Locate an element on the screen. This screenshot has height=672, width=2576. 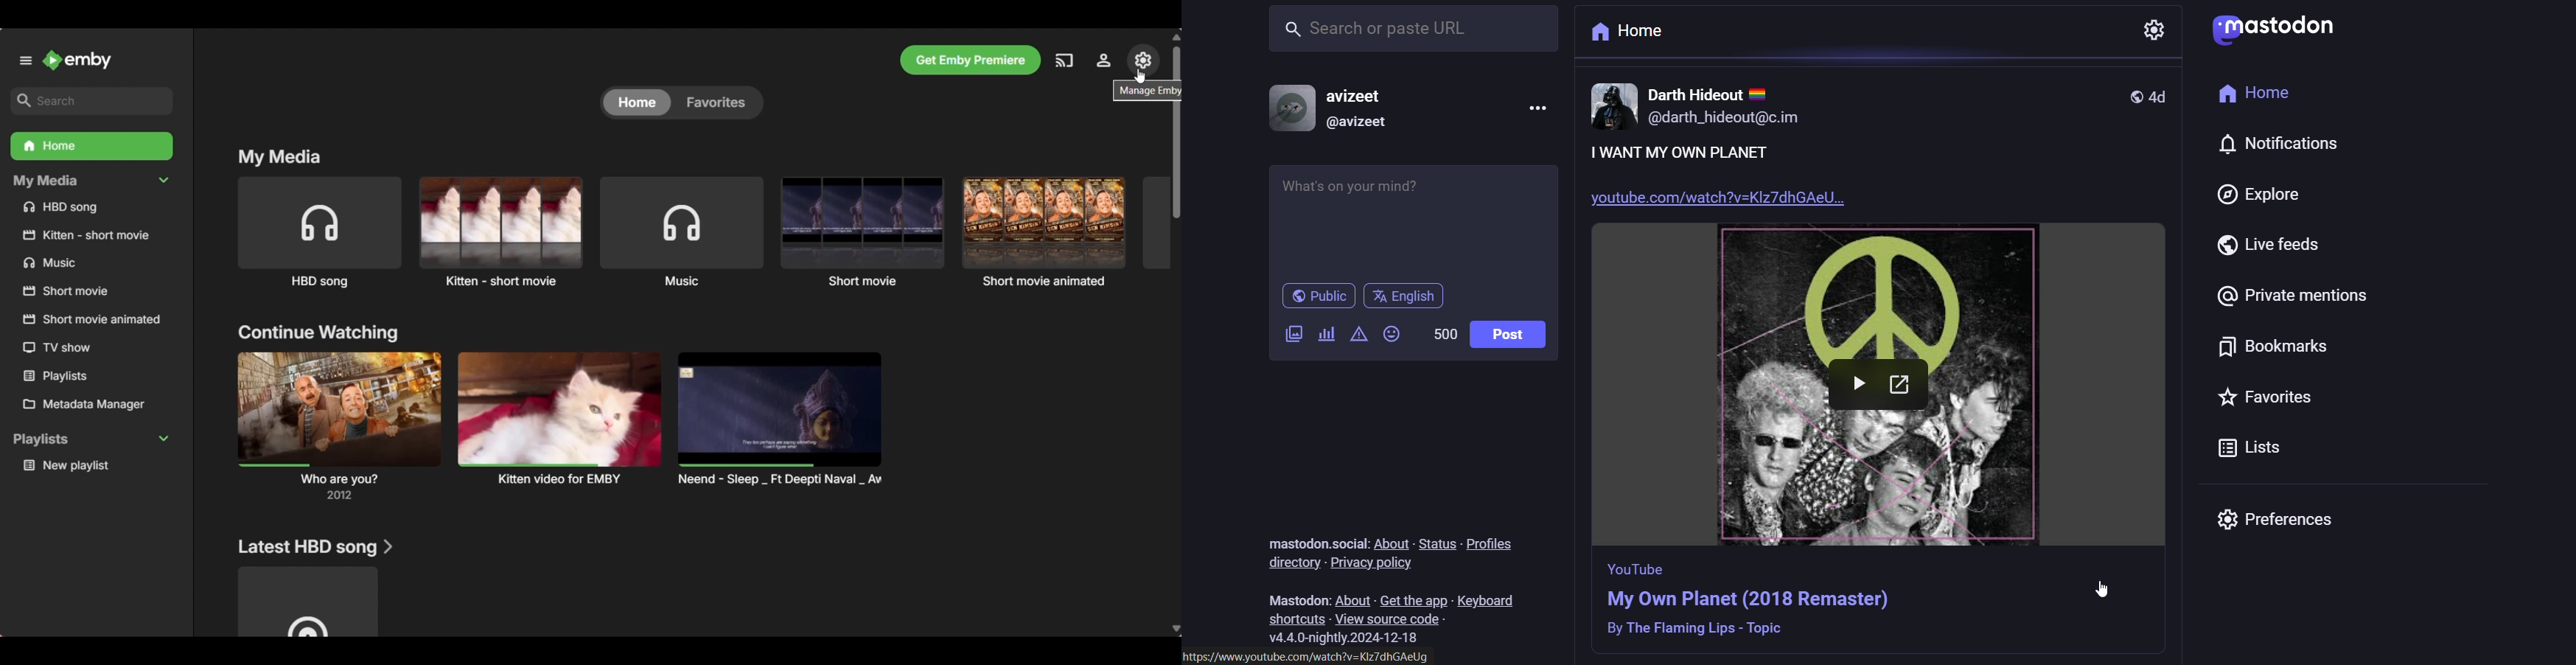
home is located at coordinates (2247, 94).